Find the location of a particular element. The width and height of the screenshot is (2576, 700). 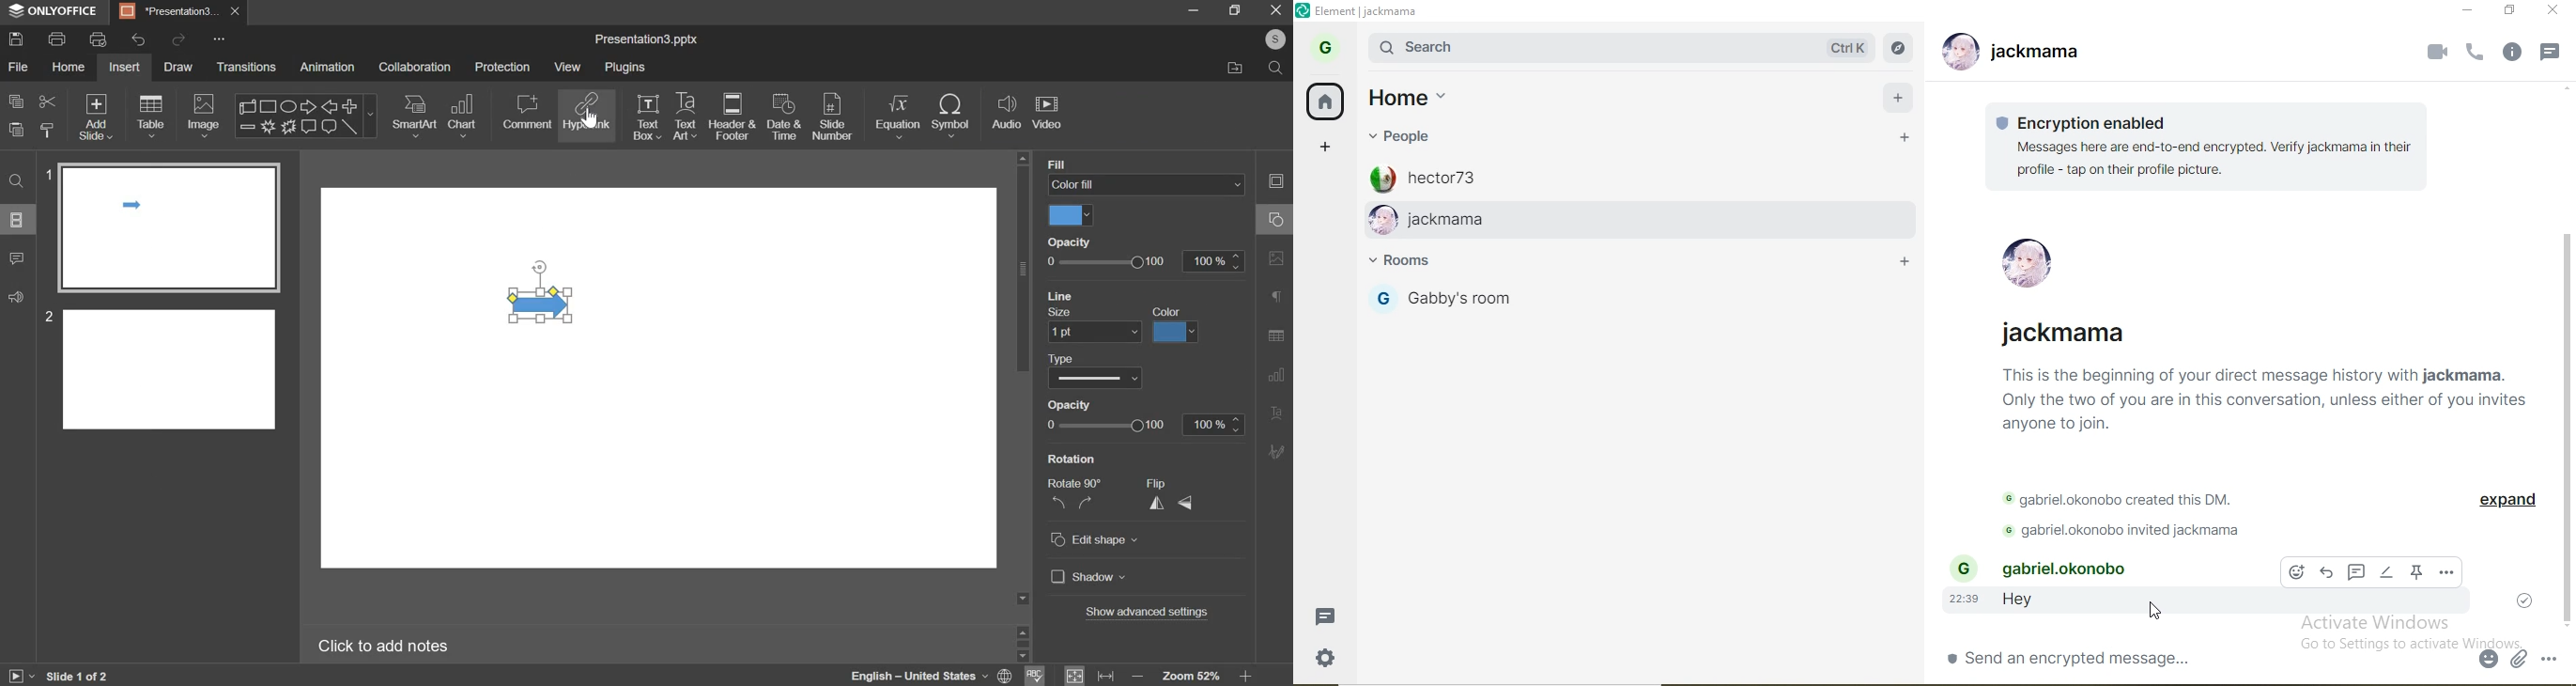

decrease zoom is located at coordinates (1139, 677).